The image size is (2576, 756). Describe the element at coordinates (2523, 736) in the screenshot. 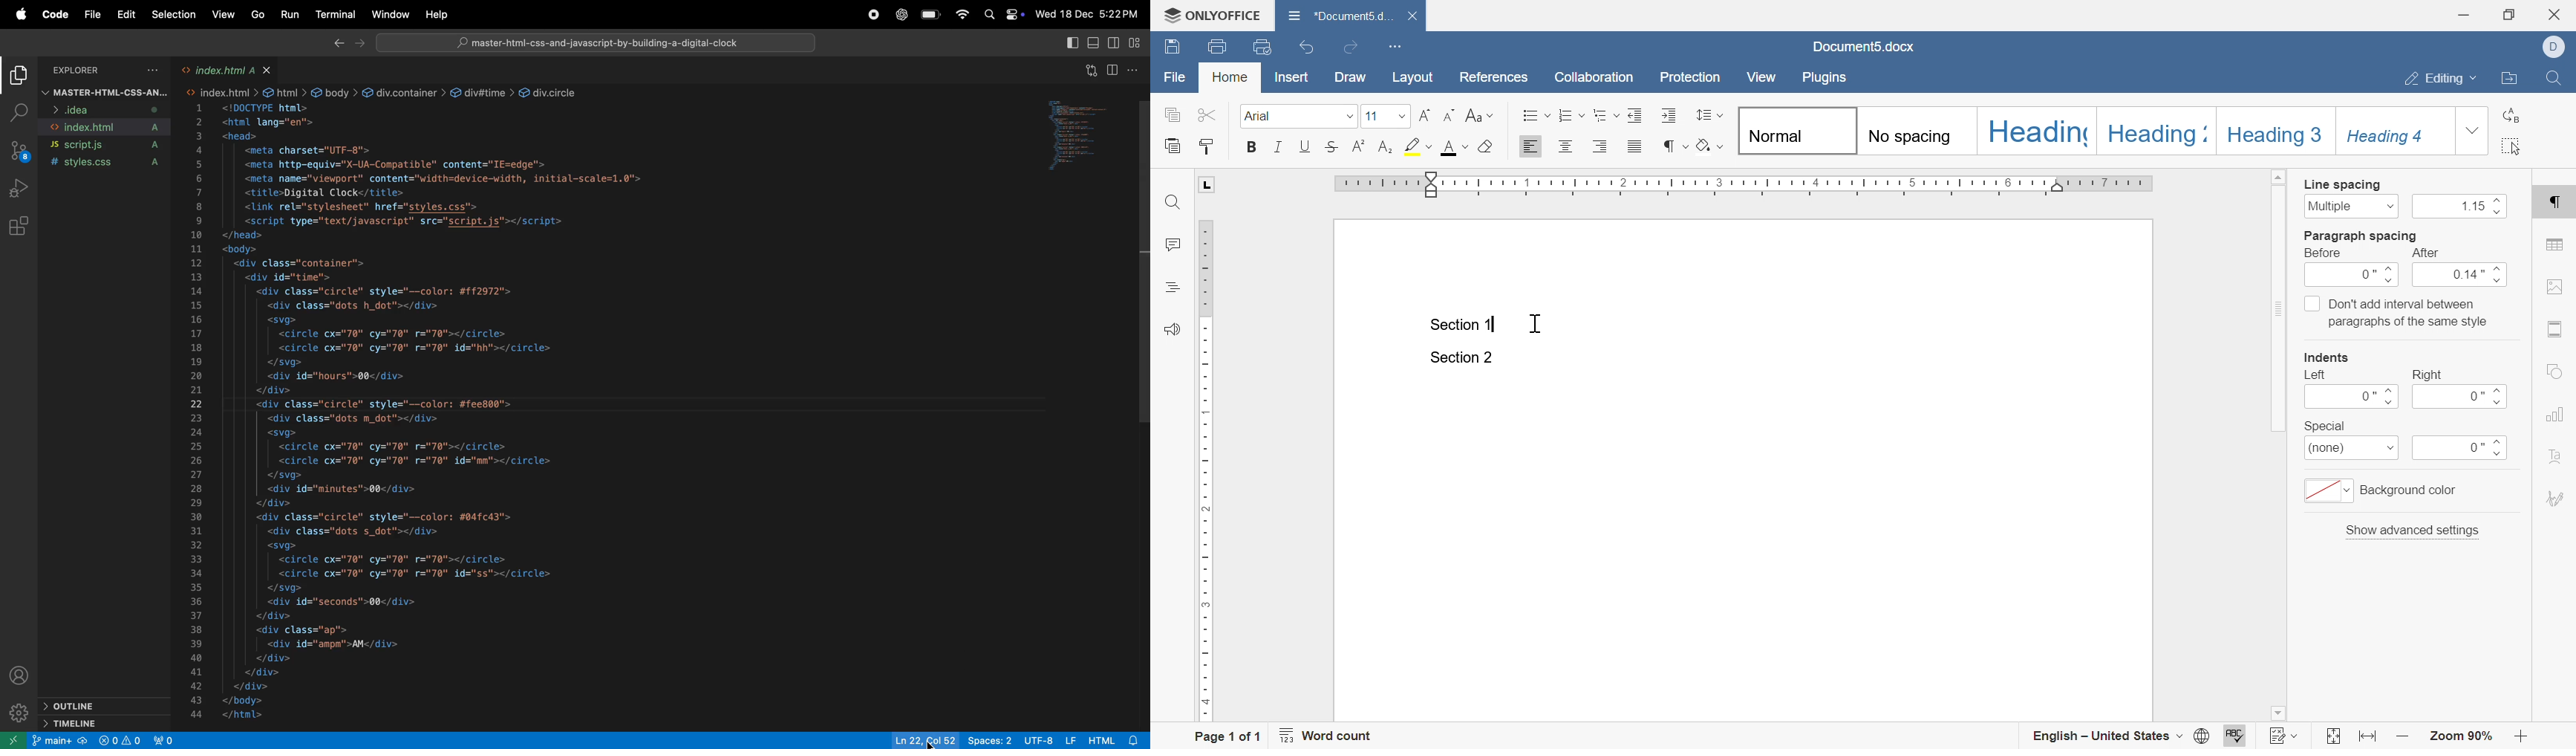

I see `zoom out` at that location.